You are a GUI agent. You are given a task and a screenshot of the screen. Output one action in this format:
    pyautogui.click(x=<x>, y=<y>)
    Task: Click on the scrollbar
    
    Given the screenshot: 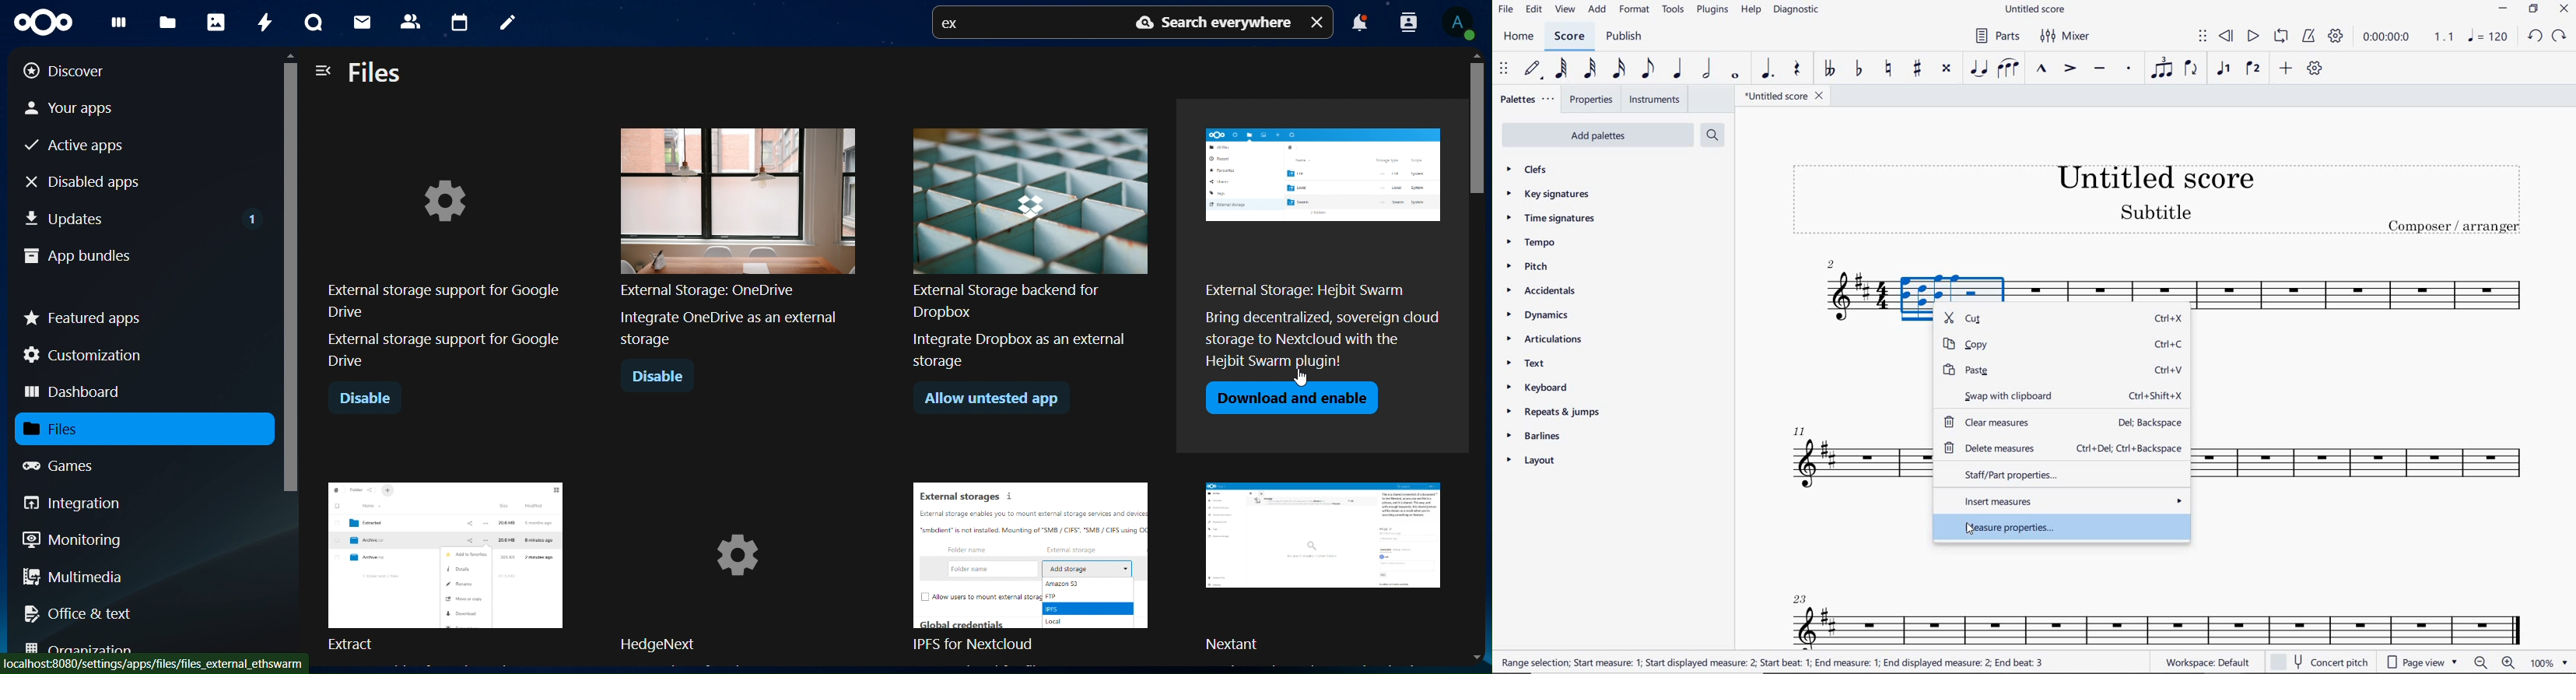 What is the action you would take?
    pyautogui.click(x=289, y=349)
    